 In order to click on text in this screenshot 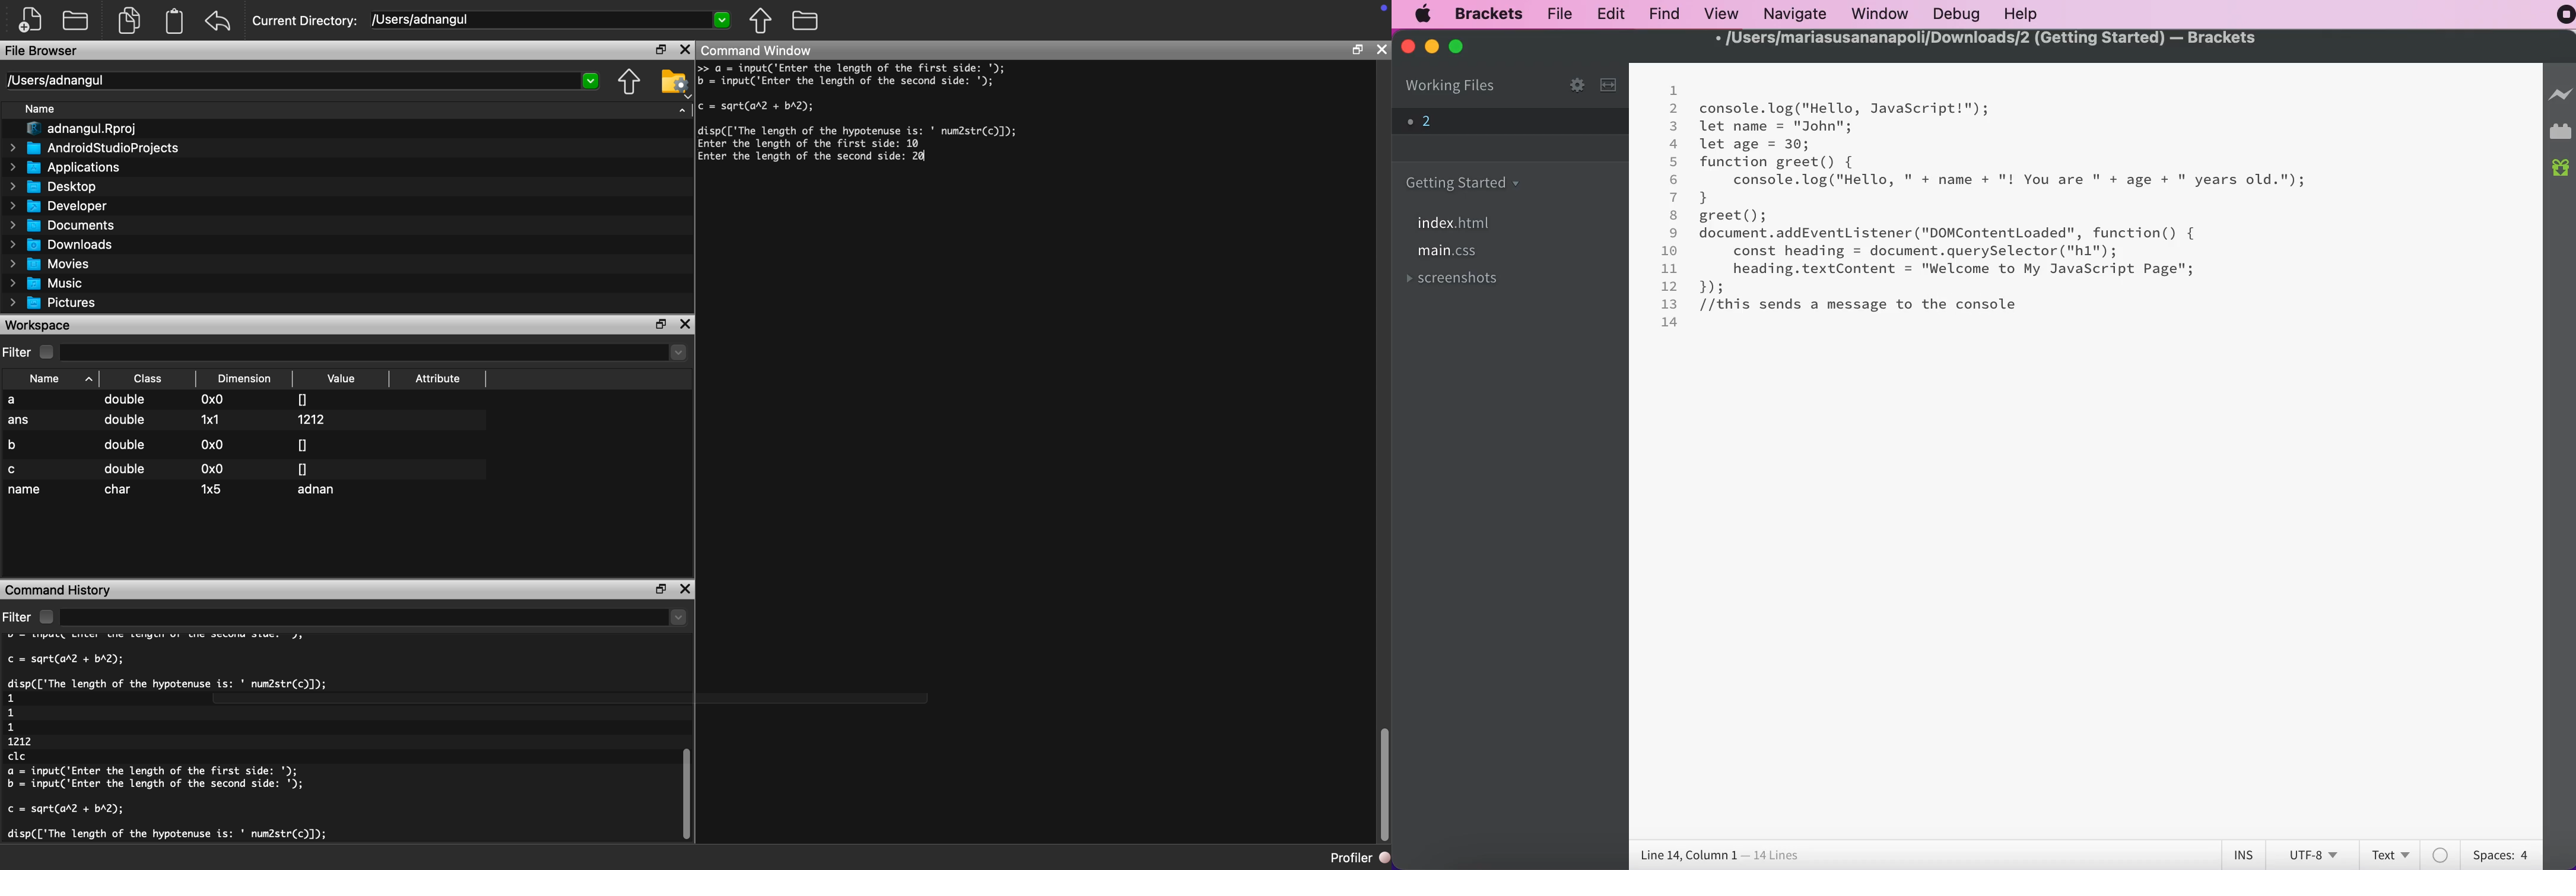, I will do `click(2390, 853)`.